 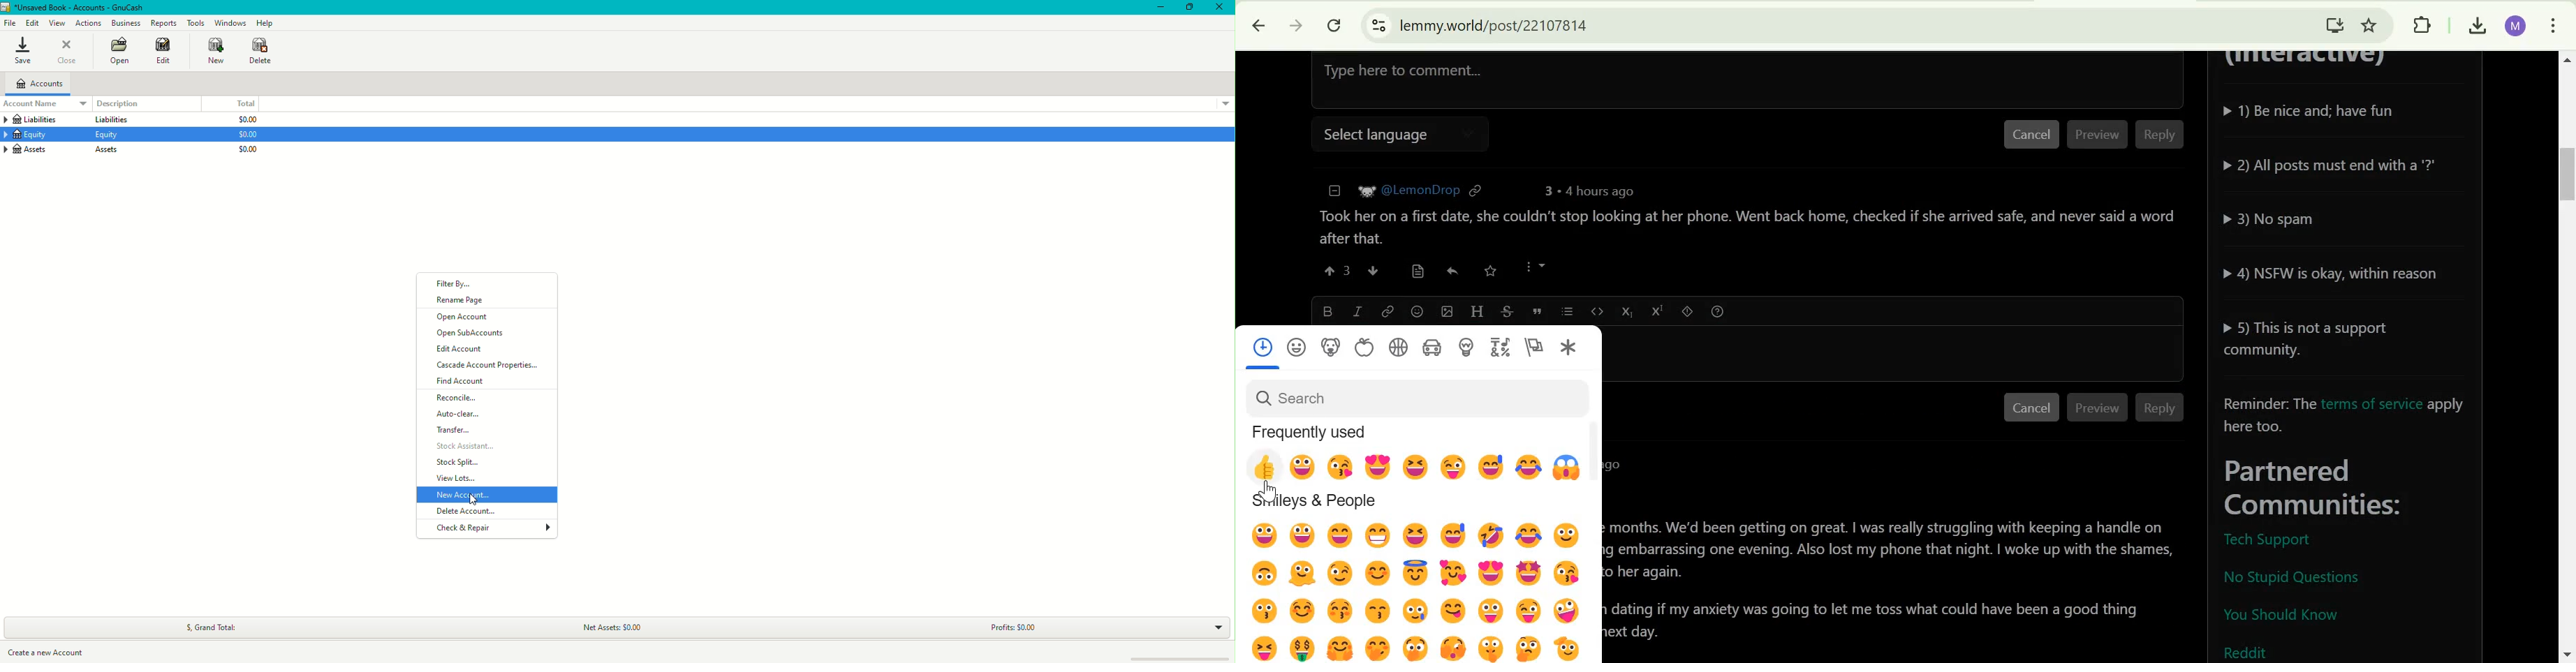 I want to click on 3 points, so click(x=1545, y=191).